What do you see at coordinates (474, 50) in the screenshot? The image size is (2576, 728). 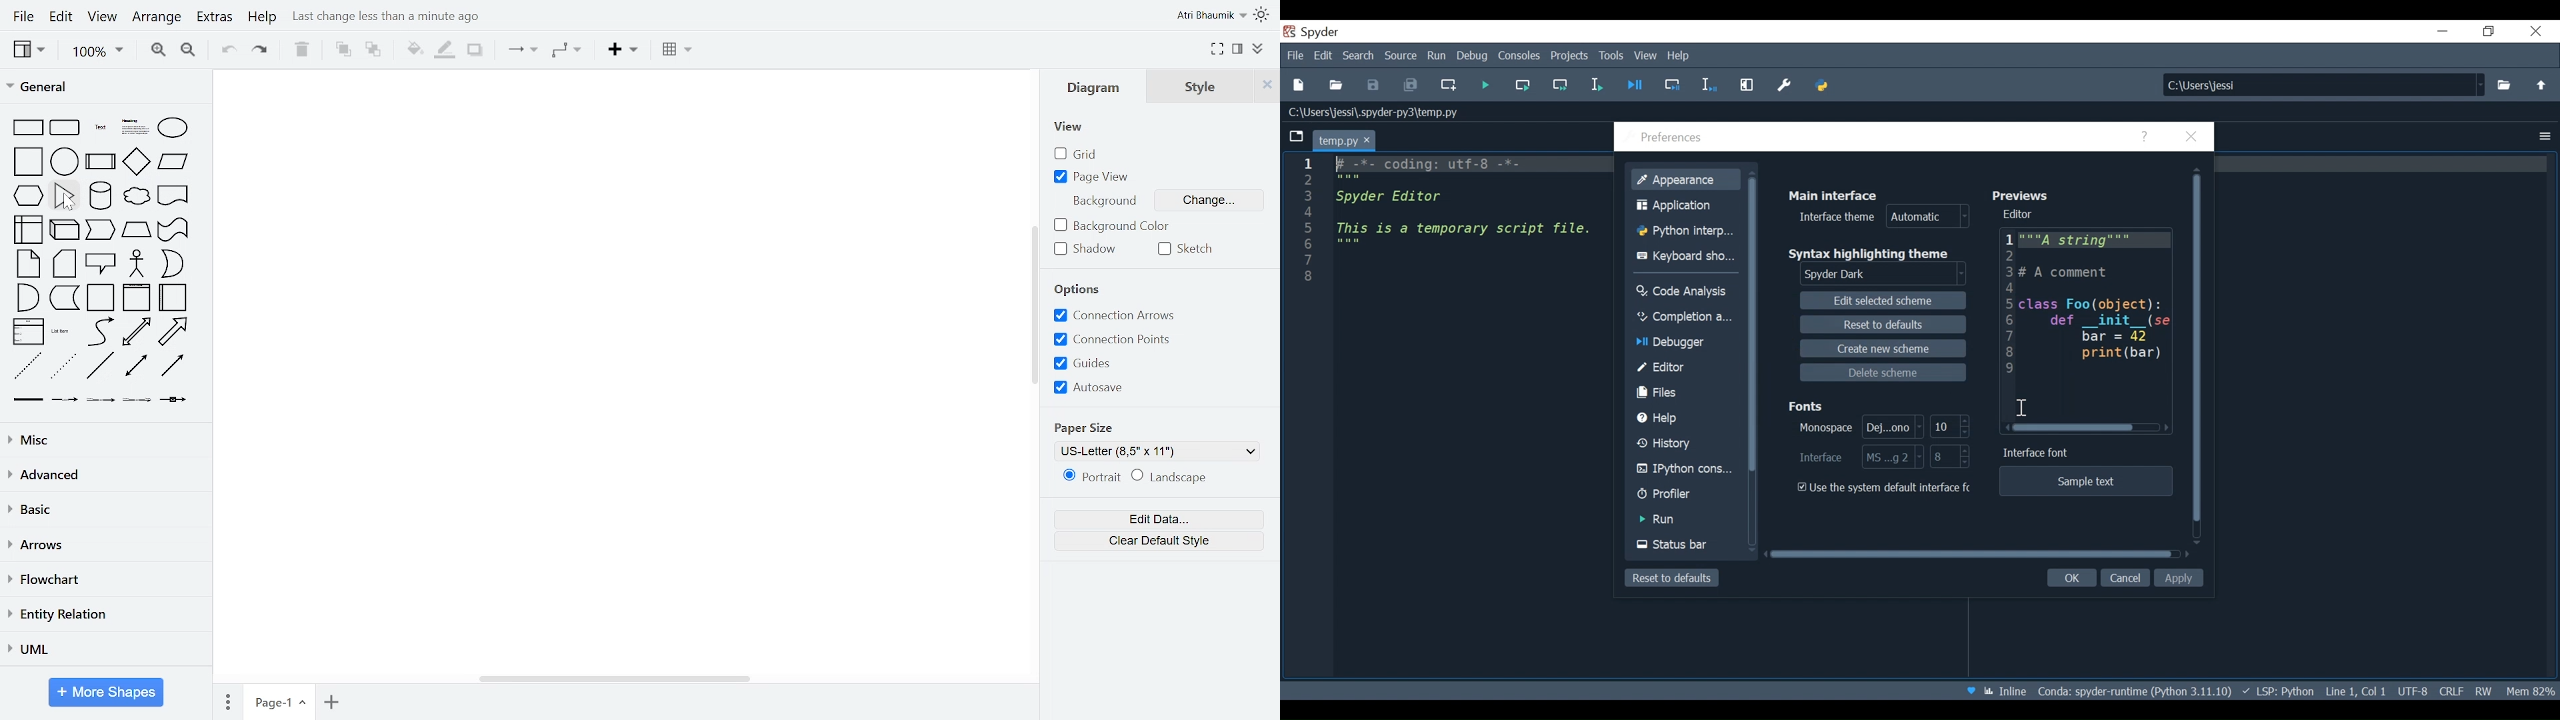 I see `shadow` at bounding box center [474, 50].